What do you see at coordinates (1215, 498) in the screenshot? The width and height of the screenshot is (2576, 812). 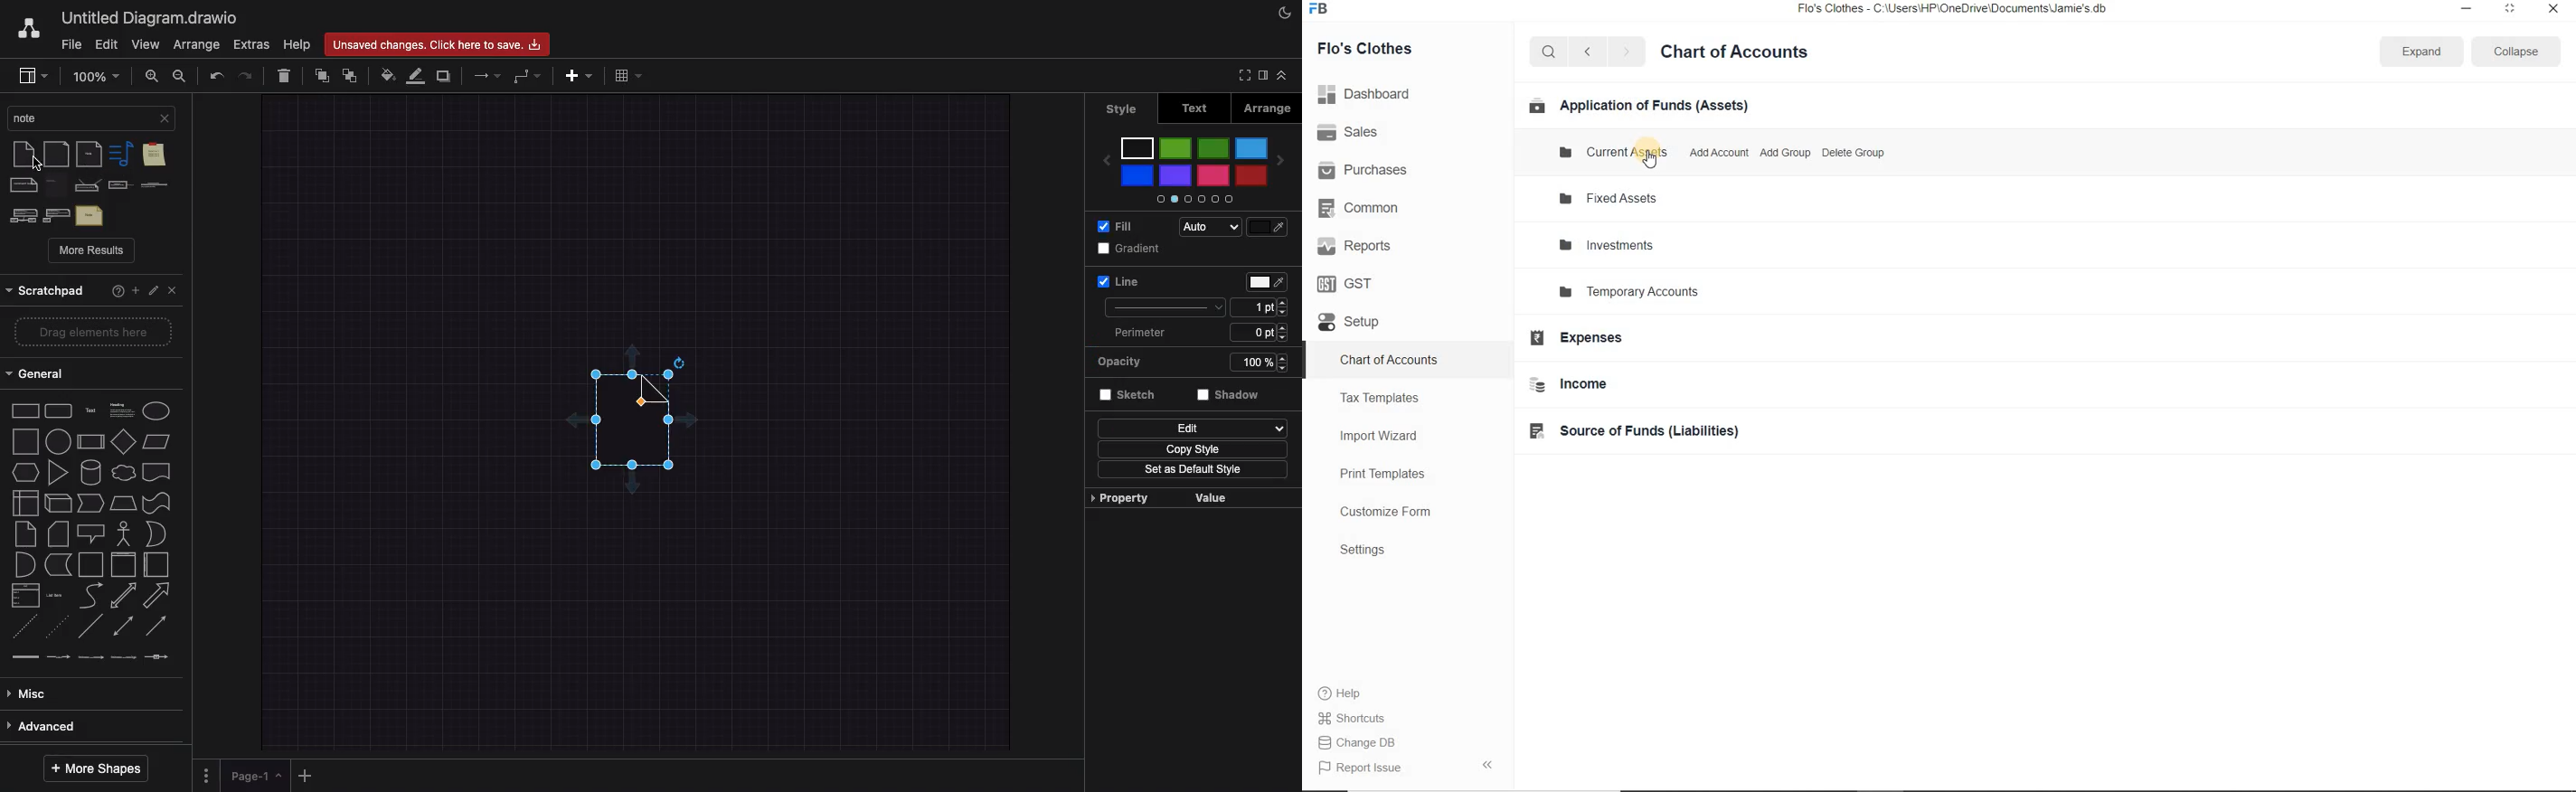 I see `value` at bounding box center [1215, 498].